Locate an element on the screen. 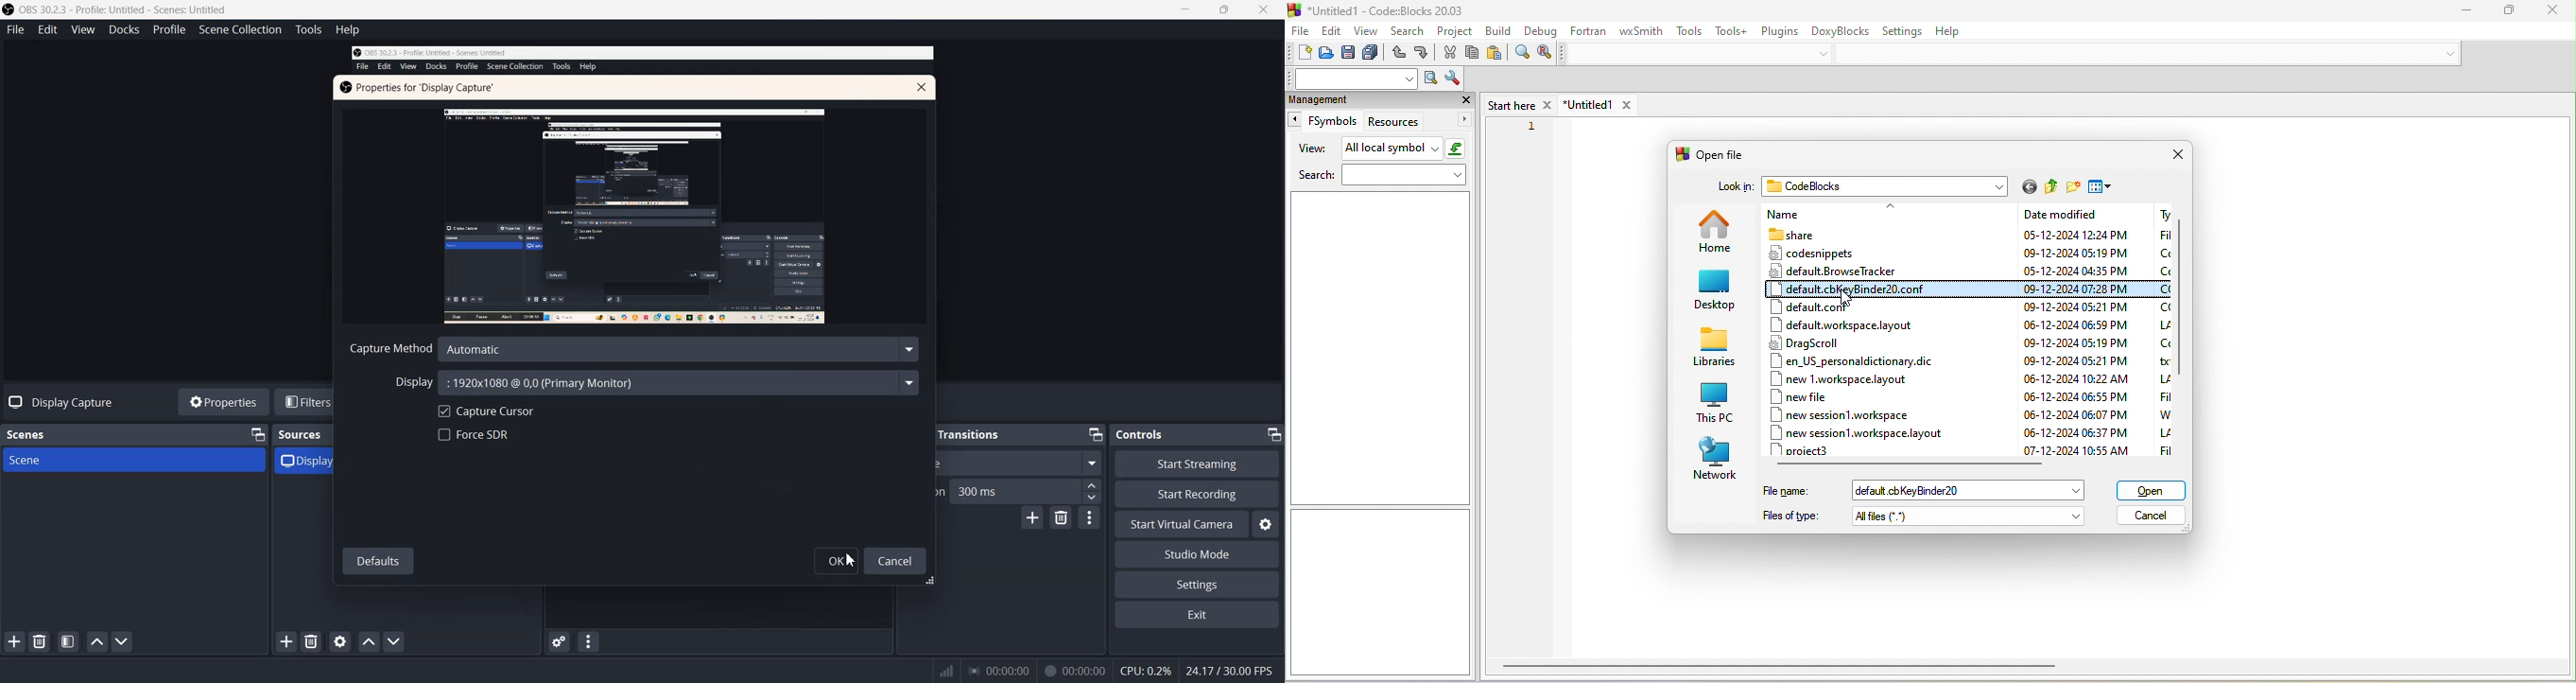 This screenshot has width=2576, height=700. date is located at coordinates (2081, 306).